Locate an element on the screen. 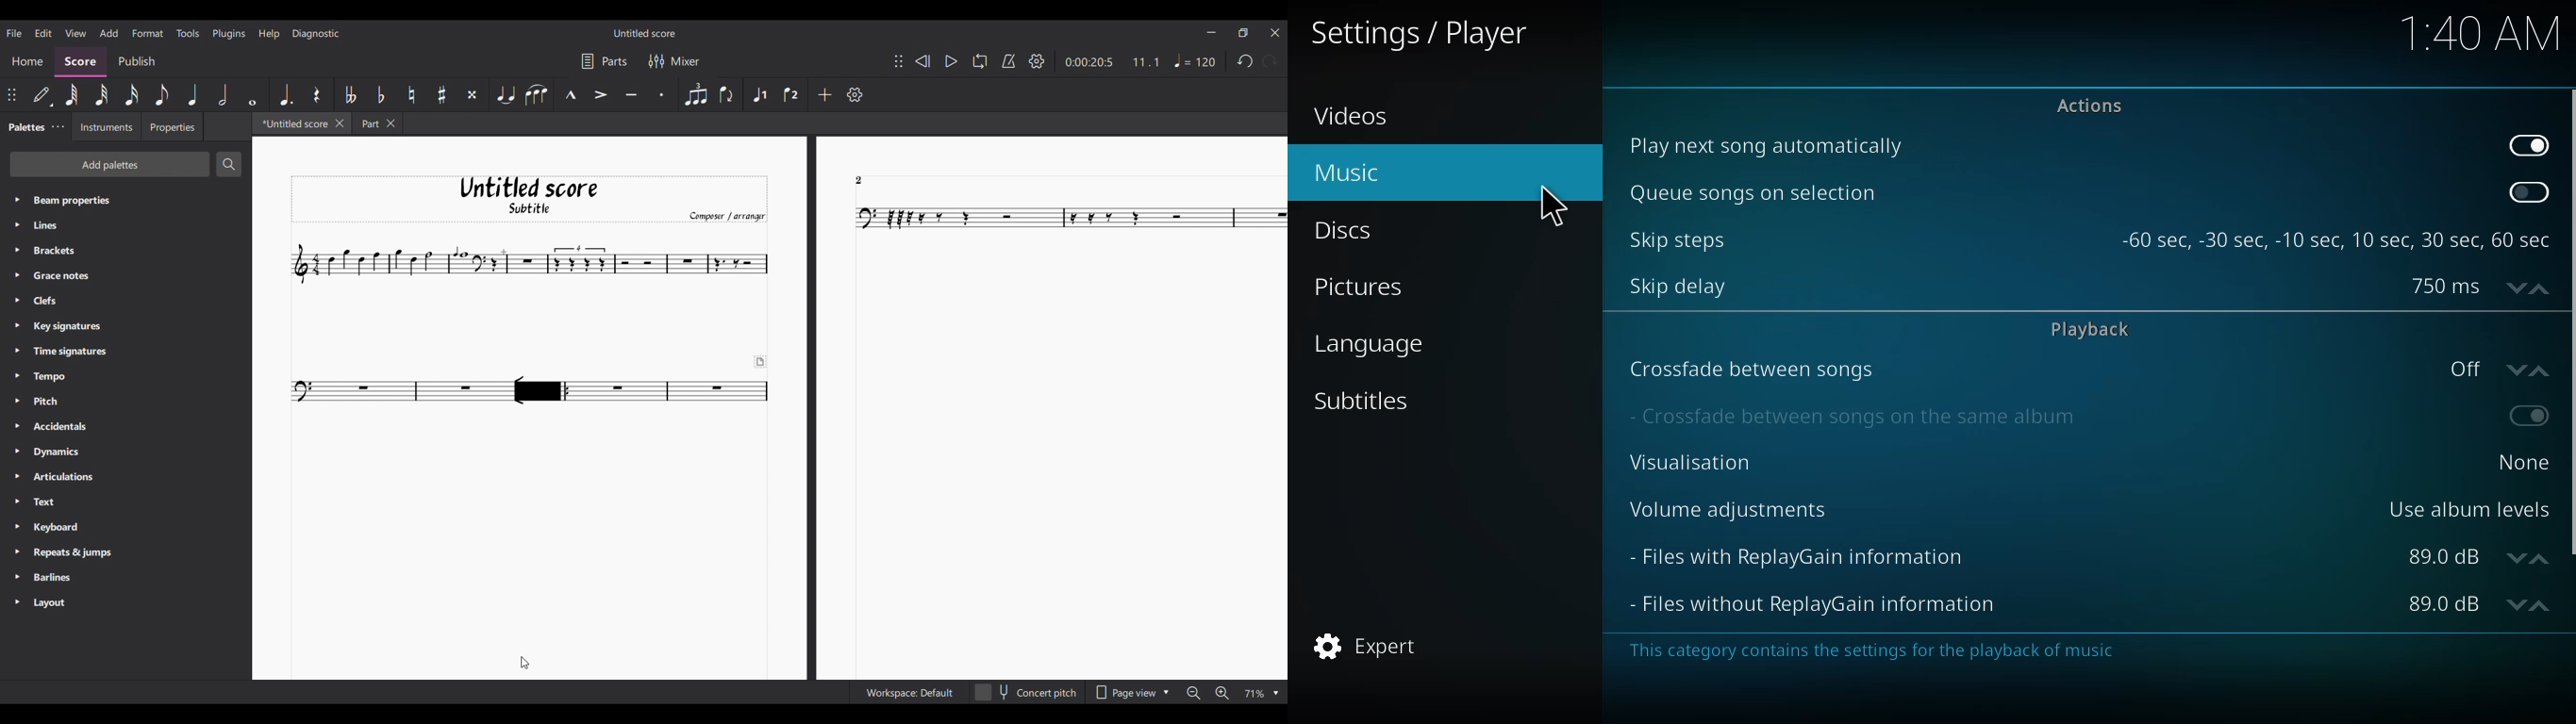 The width and height of the screenshot is (2576, 728). Search is located at coordinates (229, 164).